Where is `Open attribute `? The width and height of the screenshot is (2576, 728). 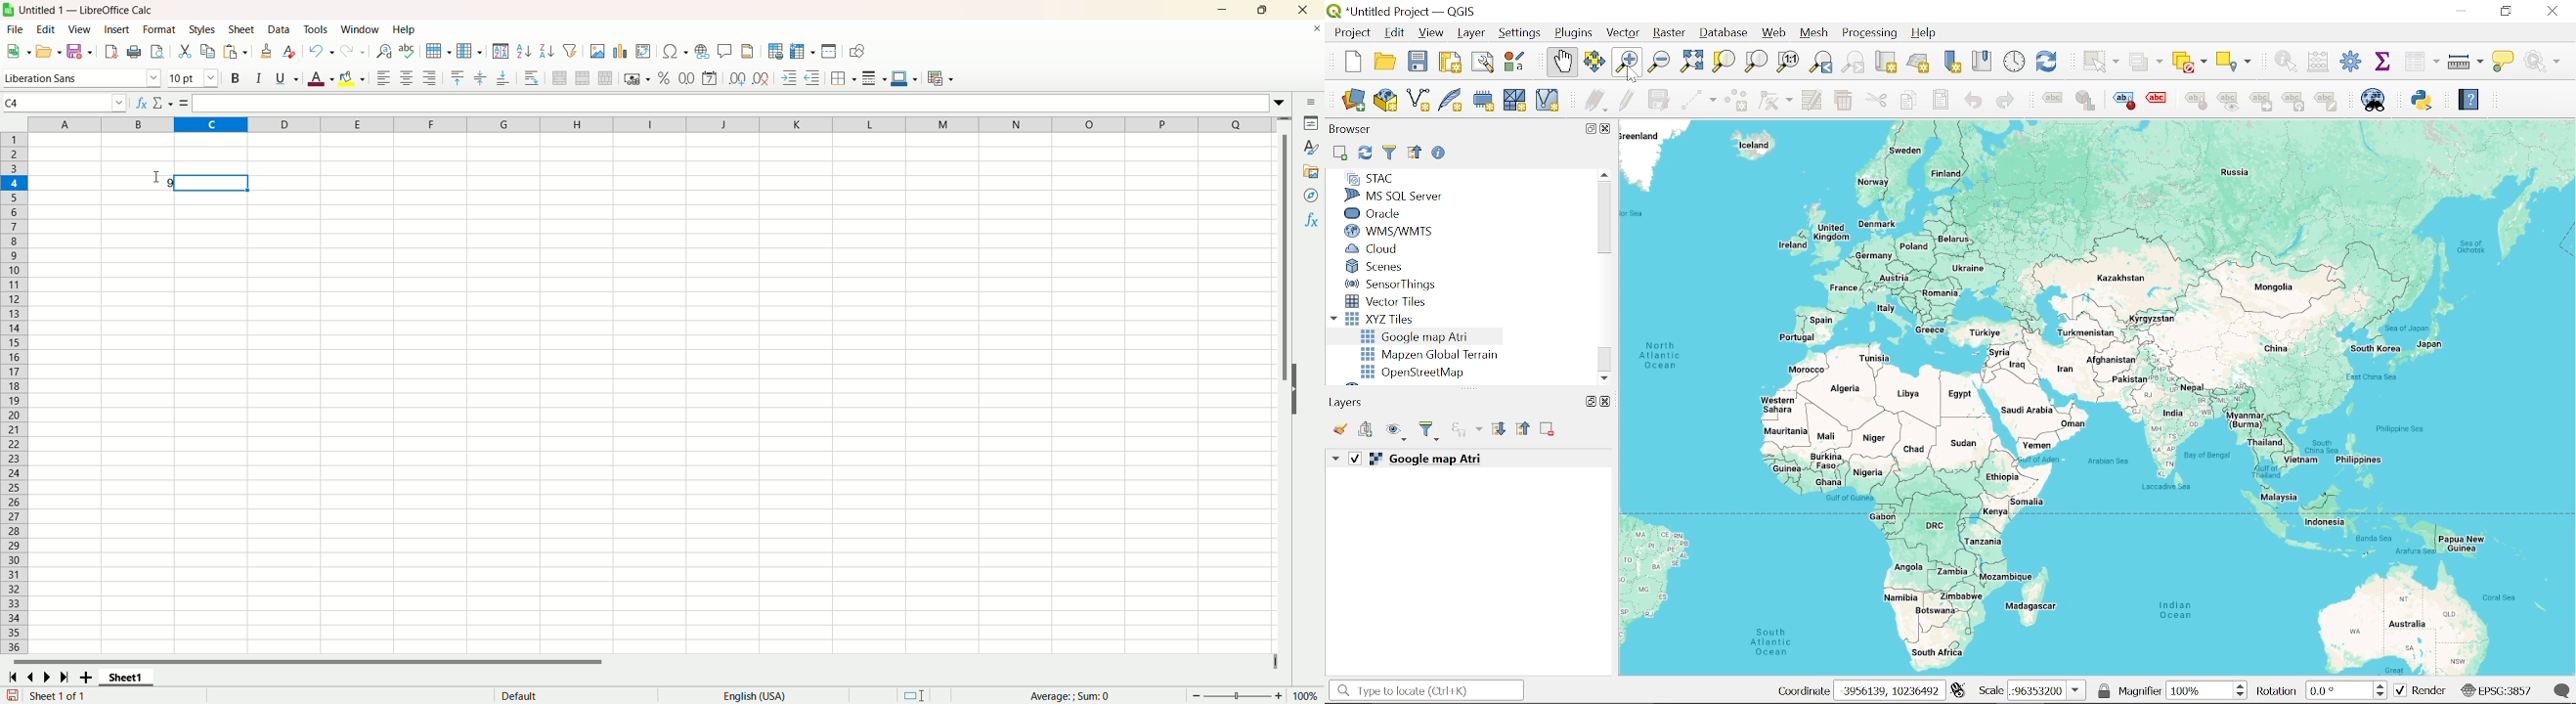 Open attribute  is located at coordinates (2422, 63).